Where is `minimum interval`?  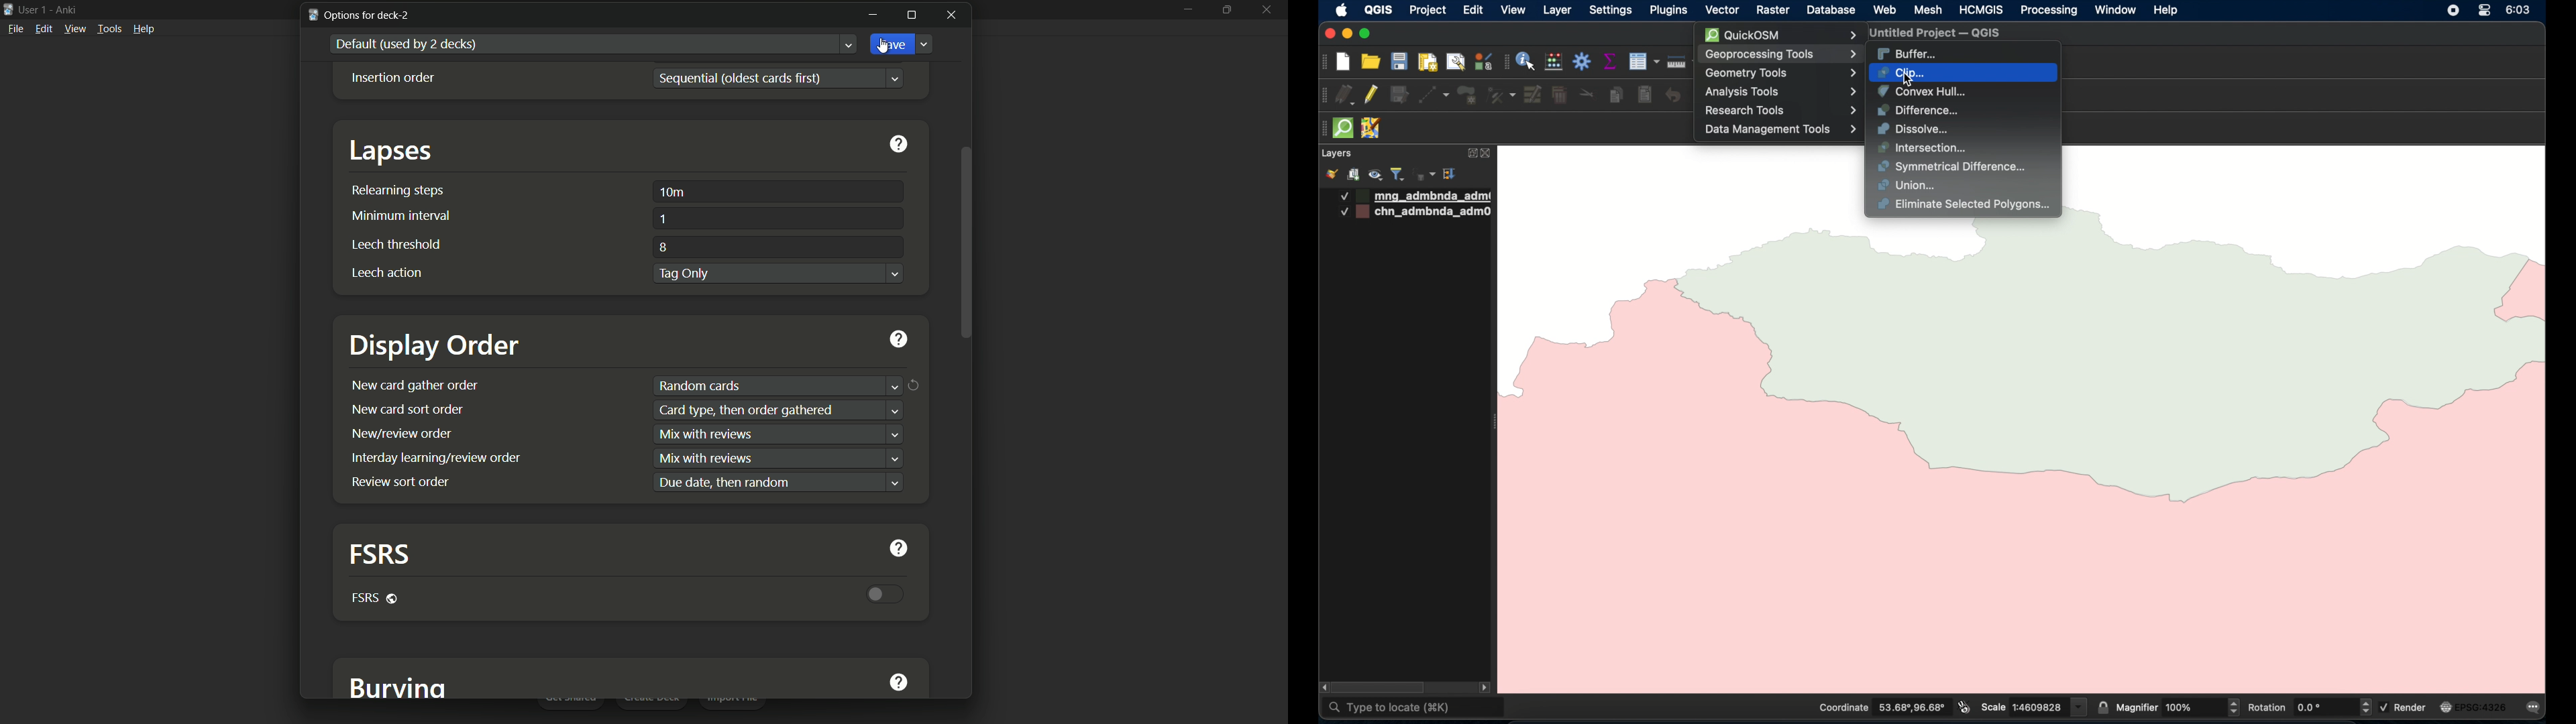 minimum interval is located at coordinates (398, 215).